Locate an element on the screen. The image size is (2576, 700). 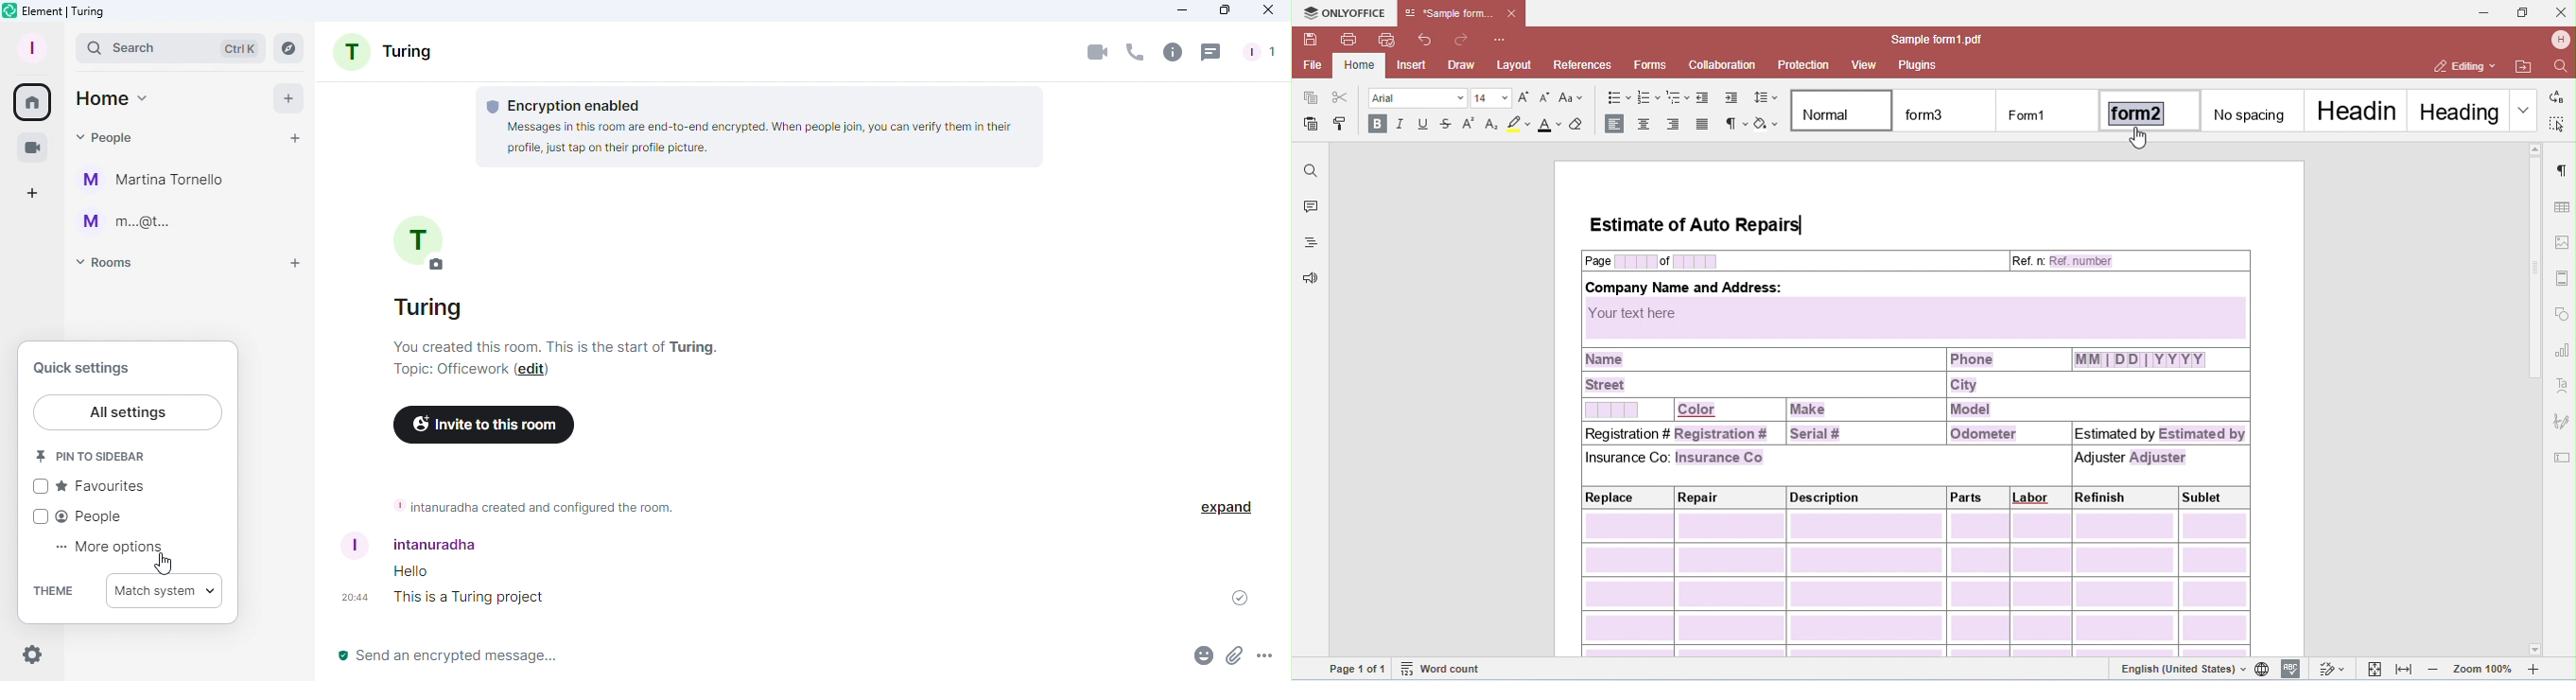
Add room is located at coordinates (288, 267).